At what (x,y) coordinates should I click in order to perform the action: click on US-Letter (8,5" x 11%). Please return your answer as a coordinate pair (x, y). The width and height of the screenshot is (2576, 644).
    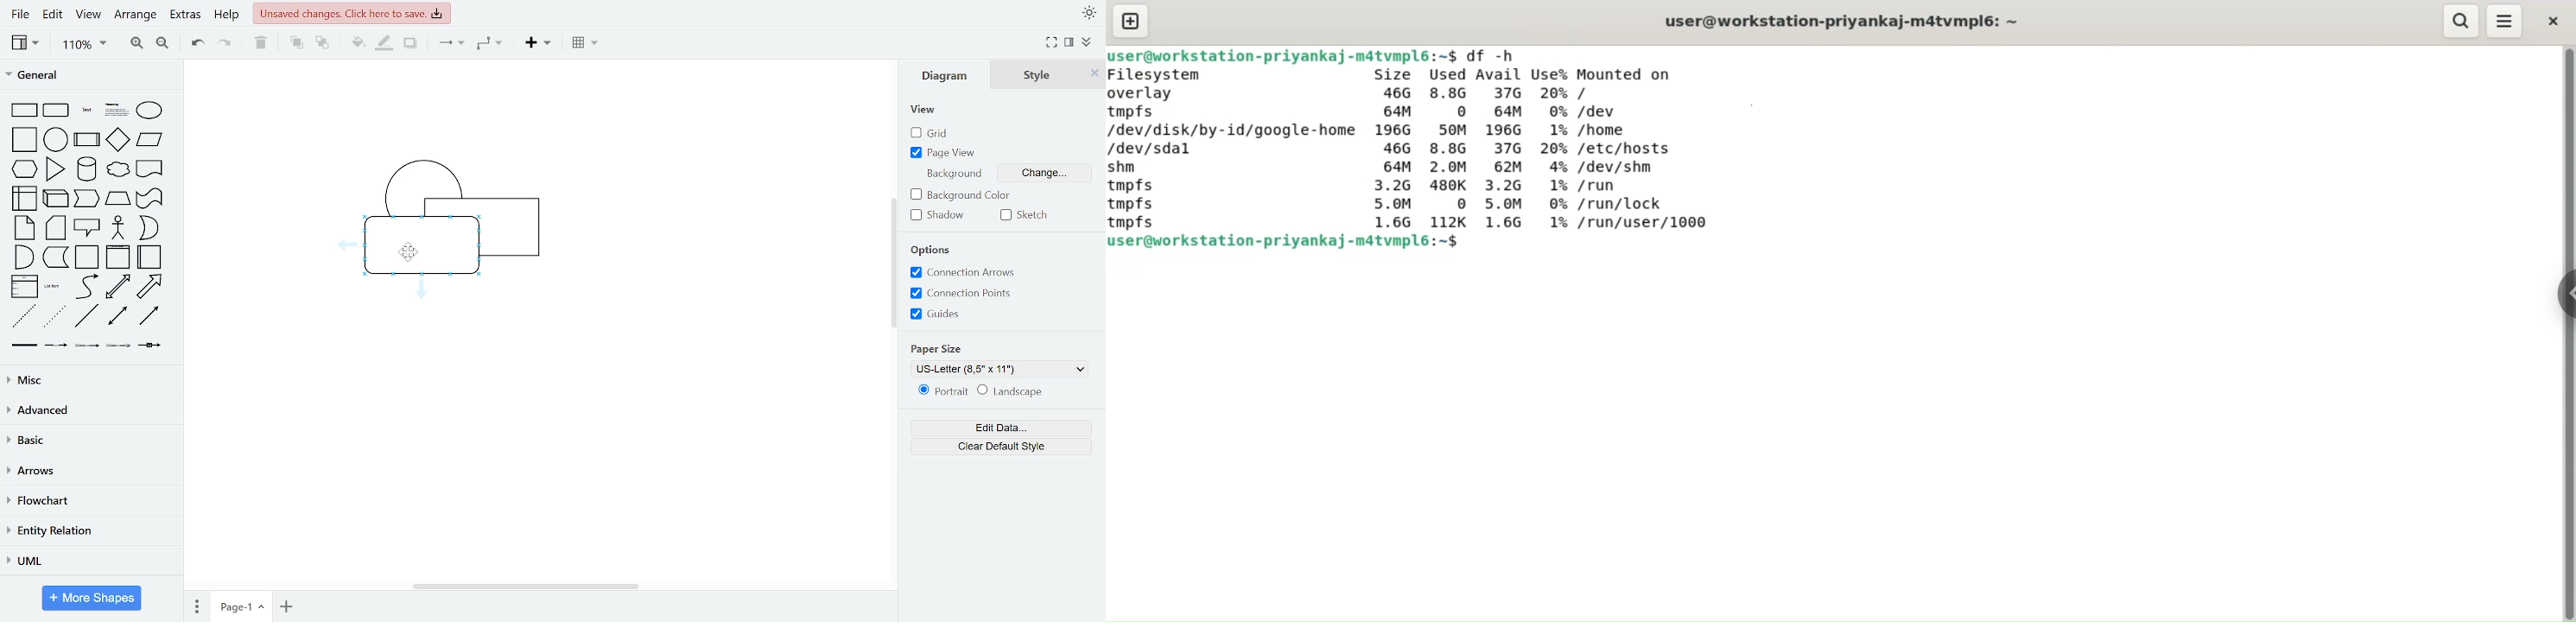
    Looking at the image, I should click on (1001, 368).